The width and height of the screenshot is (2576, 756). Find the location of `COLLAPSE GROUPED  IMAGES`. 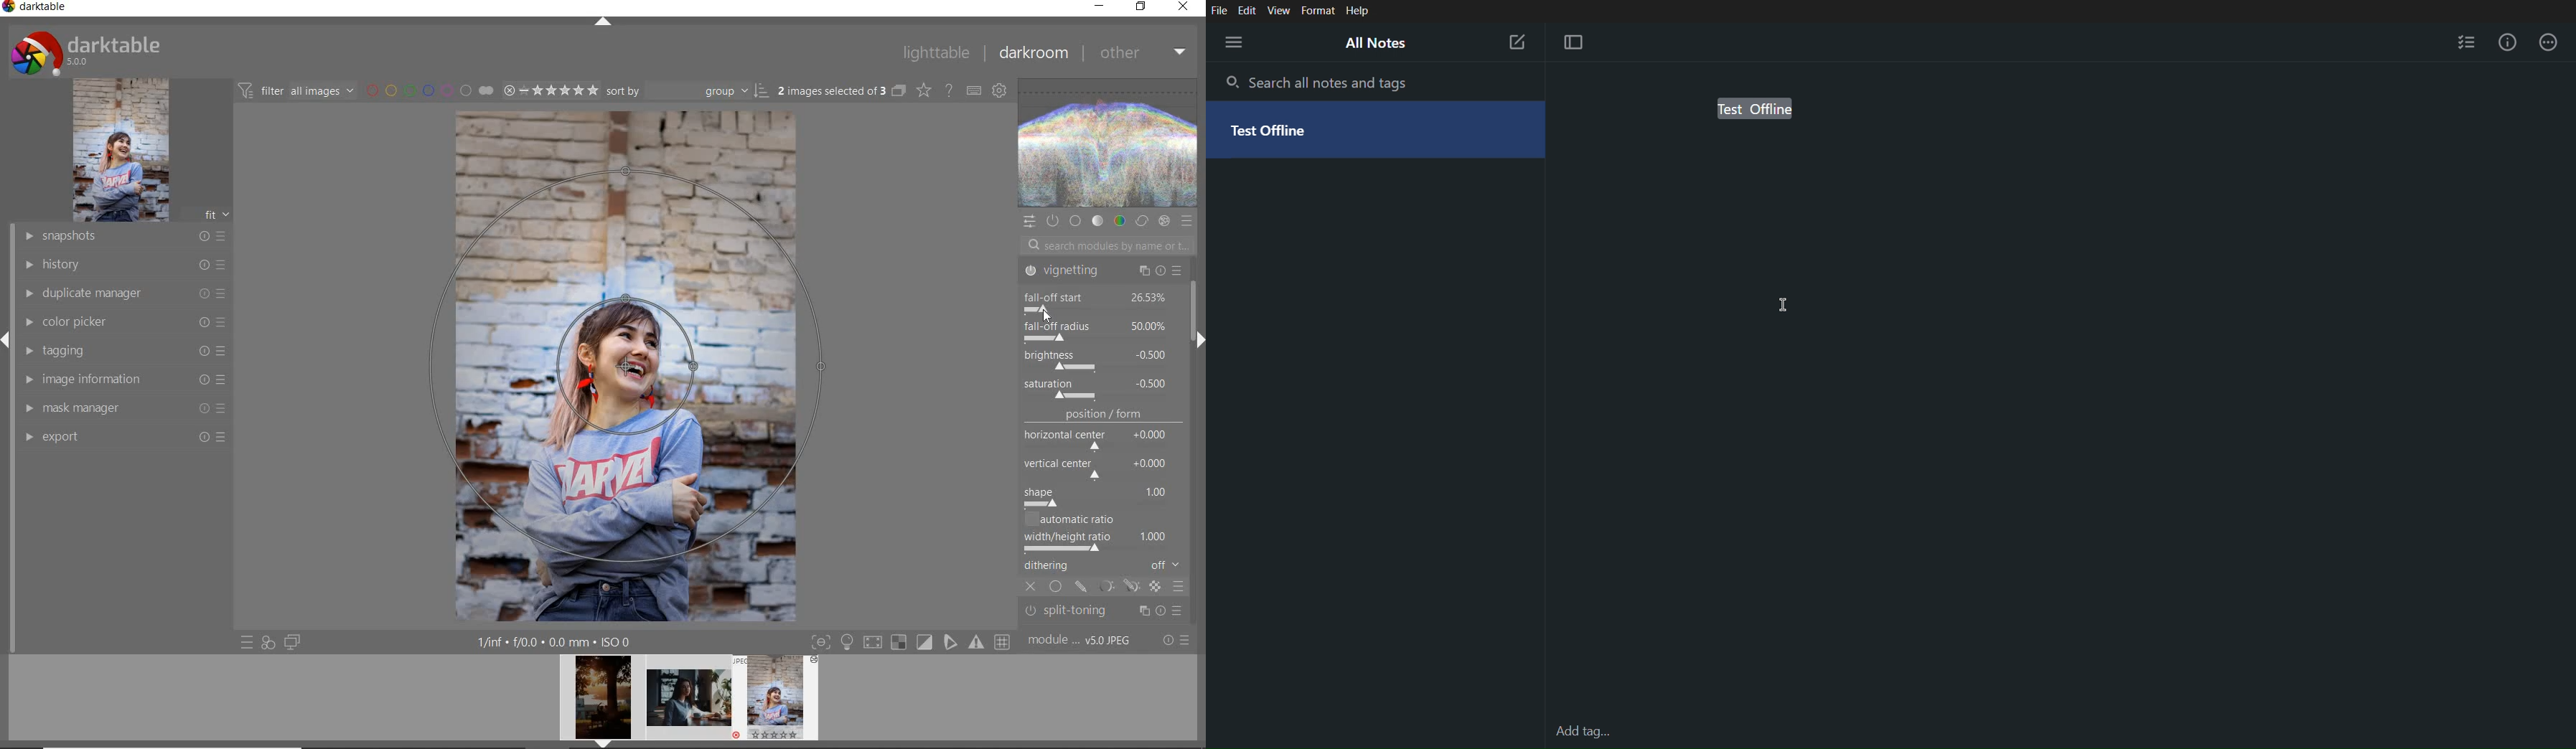

COLLAPSE GROUPED  IMAGES is located at coordinates (899, 90).